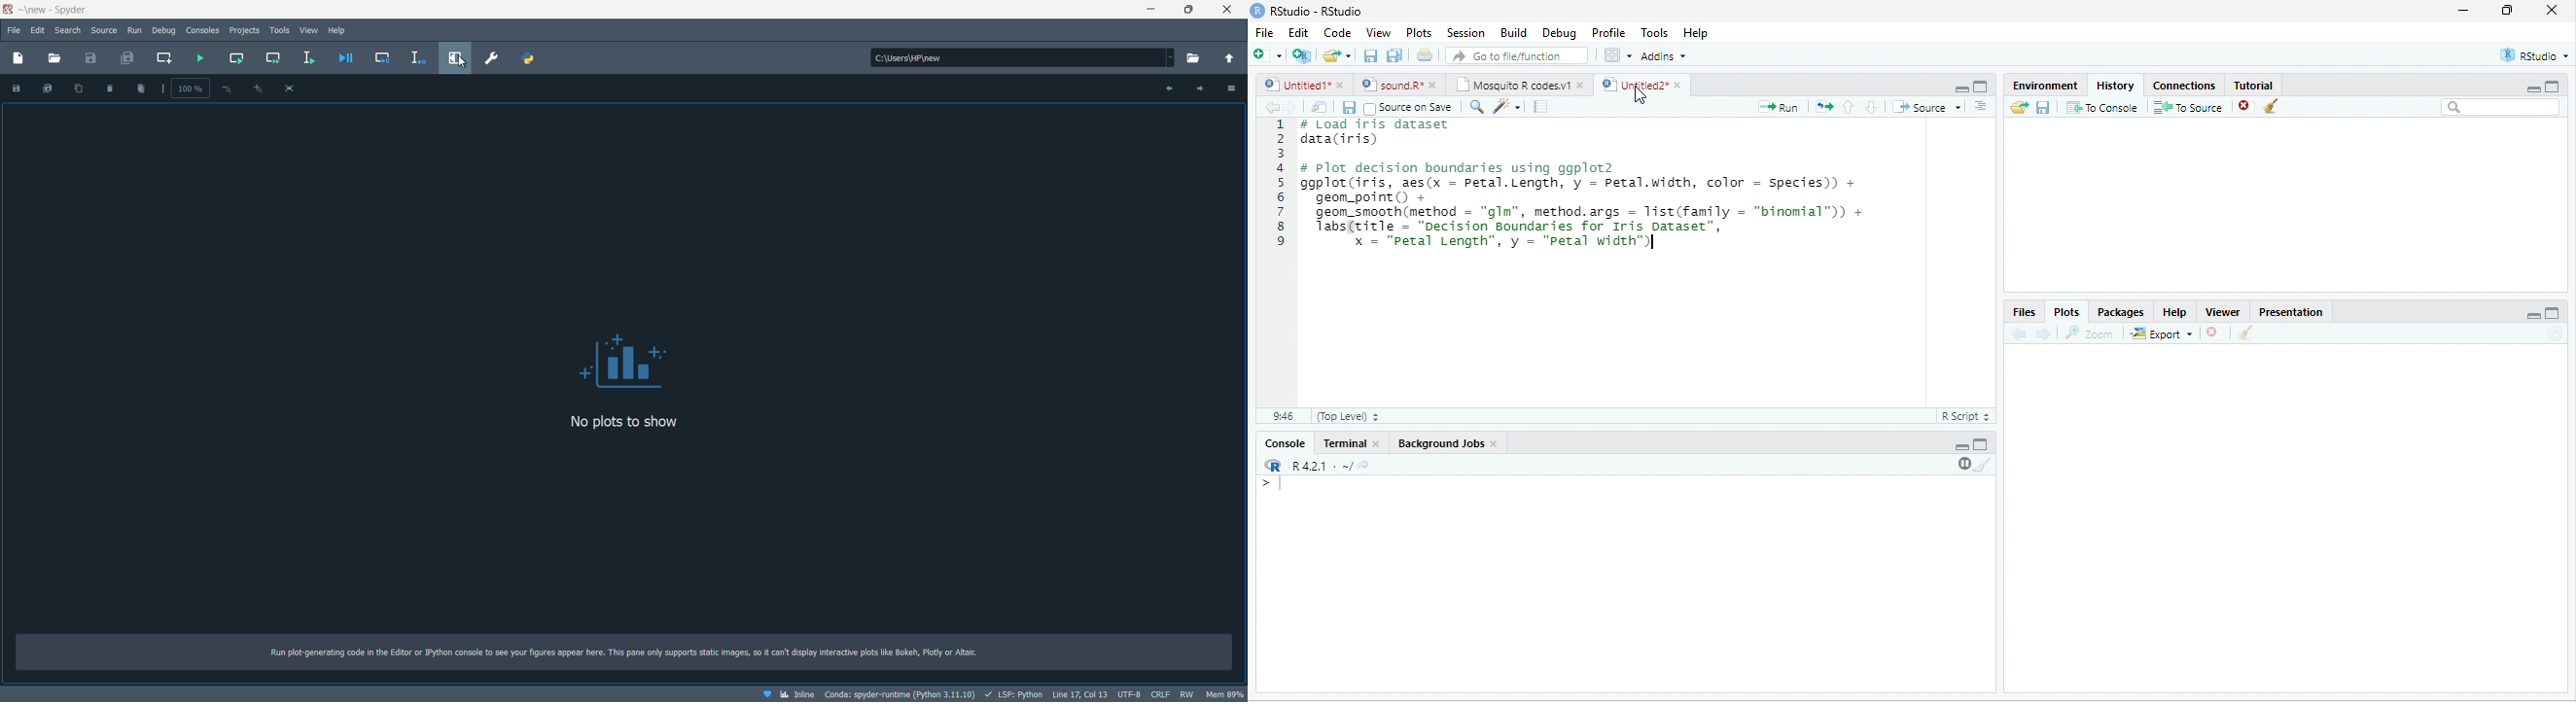 This screenshot has width=2576, height=728. Describe the element at coordinates (1964, 416) in the screenshot. I see `R Script` at that location.